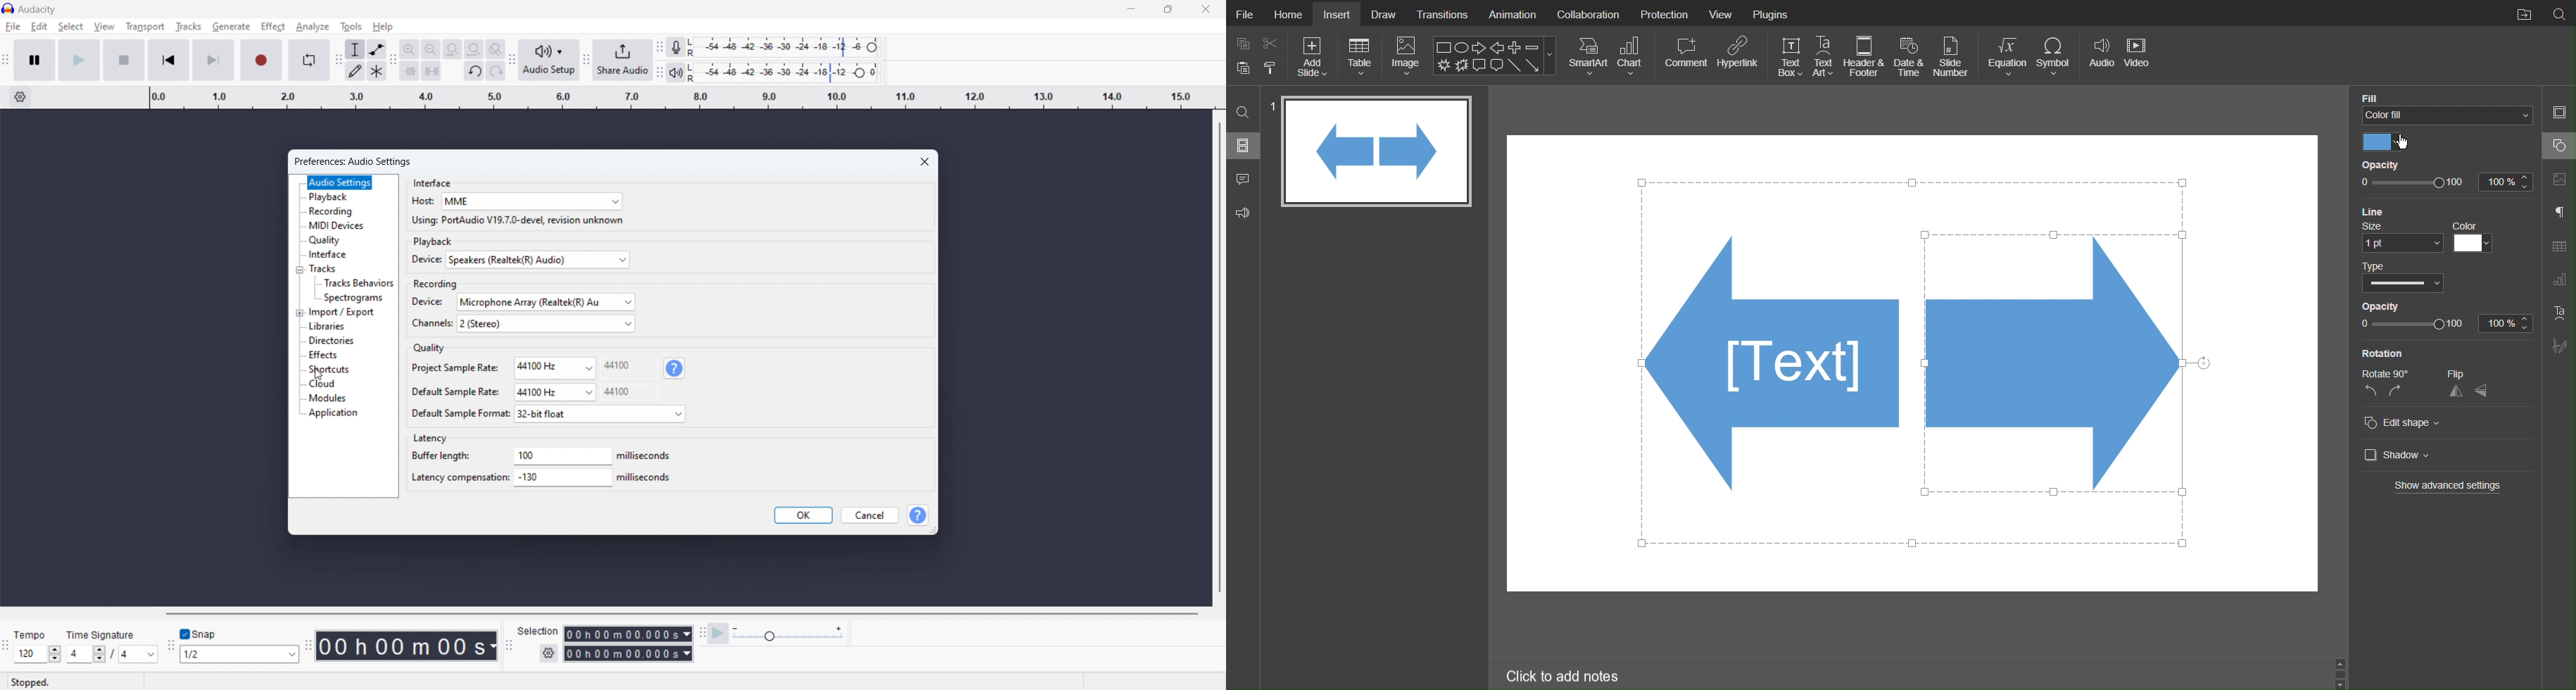 The width and height of the screenshot is (2576, 700). What do you see at coordinates (925, 162) in the screenshot?
I see `close` at bounding box center [925, 162].